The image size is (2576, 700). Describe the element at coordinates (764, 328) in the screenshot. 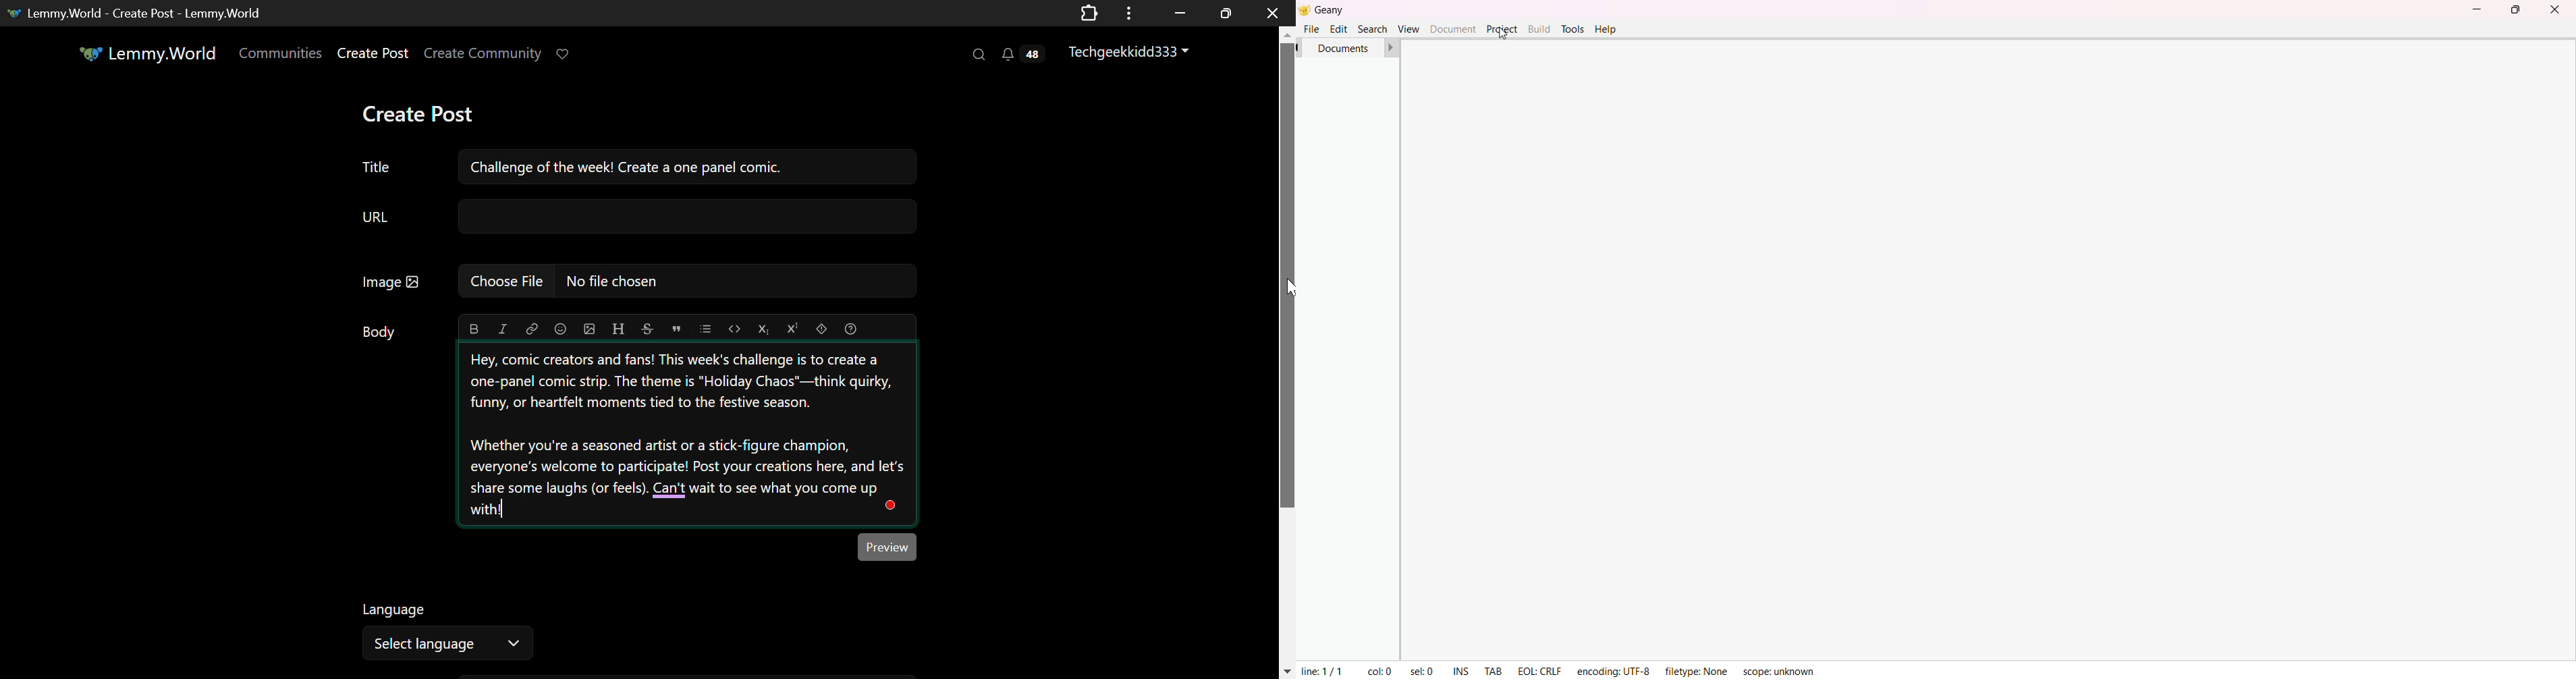

I see `Subscript` at that location.